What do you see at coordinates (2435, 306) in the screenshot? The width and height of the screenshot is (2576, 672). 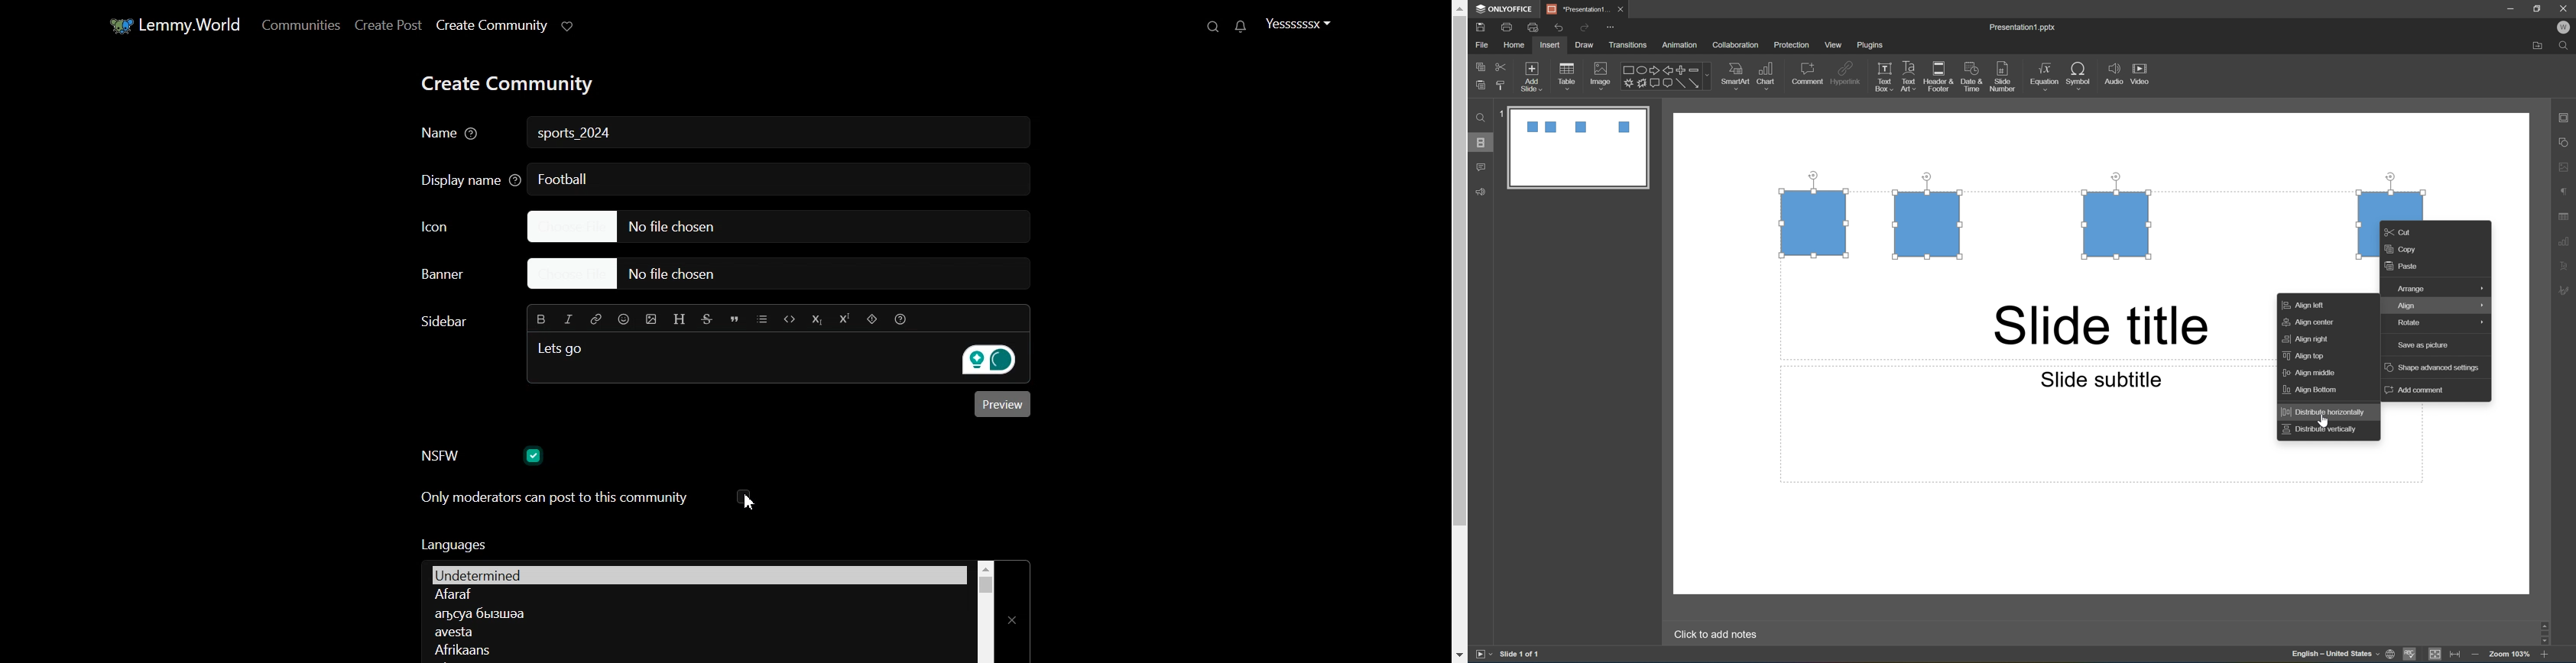 I see `align` at bounding box center [2435, 306].